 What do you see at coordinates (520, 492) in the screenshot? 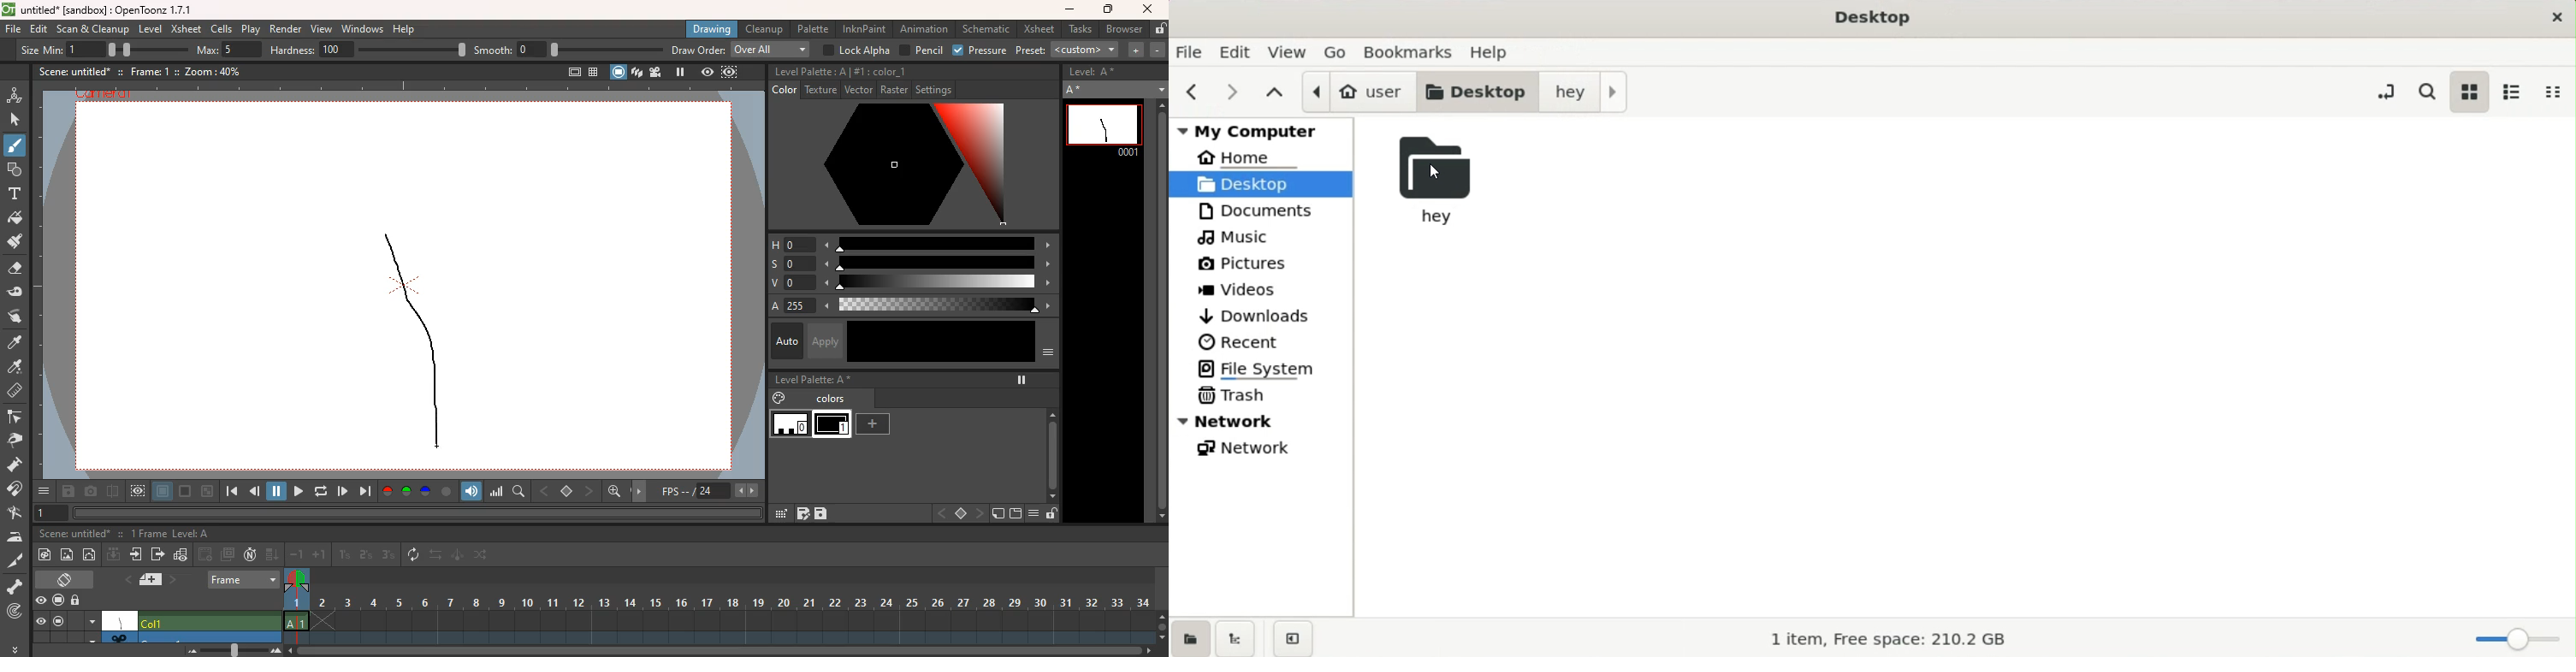
I see `find` at bounding box center [520, 492].